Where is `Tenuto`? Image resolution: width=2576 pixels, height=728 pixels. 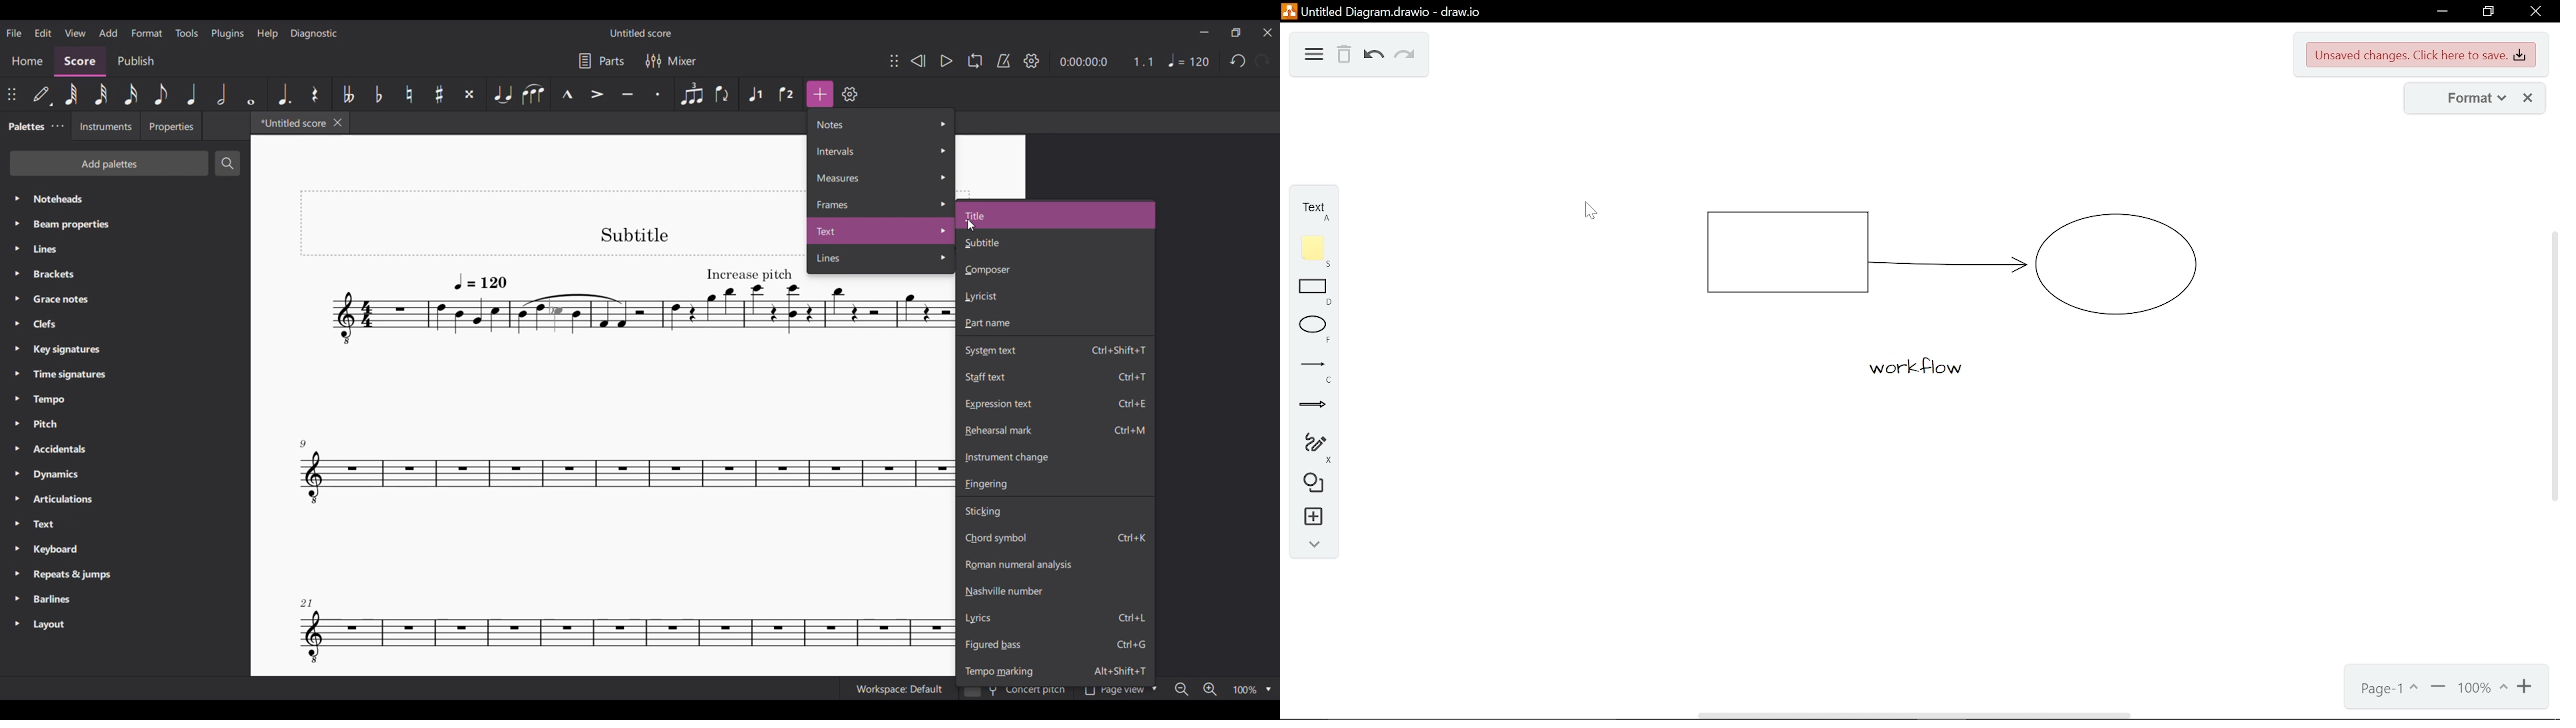 Tenuto is located at coordinates (627, 94).